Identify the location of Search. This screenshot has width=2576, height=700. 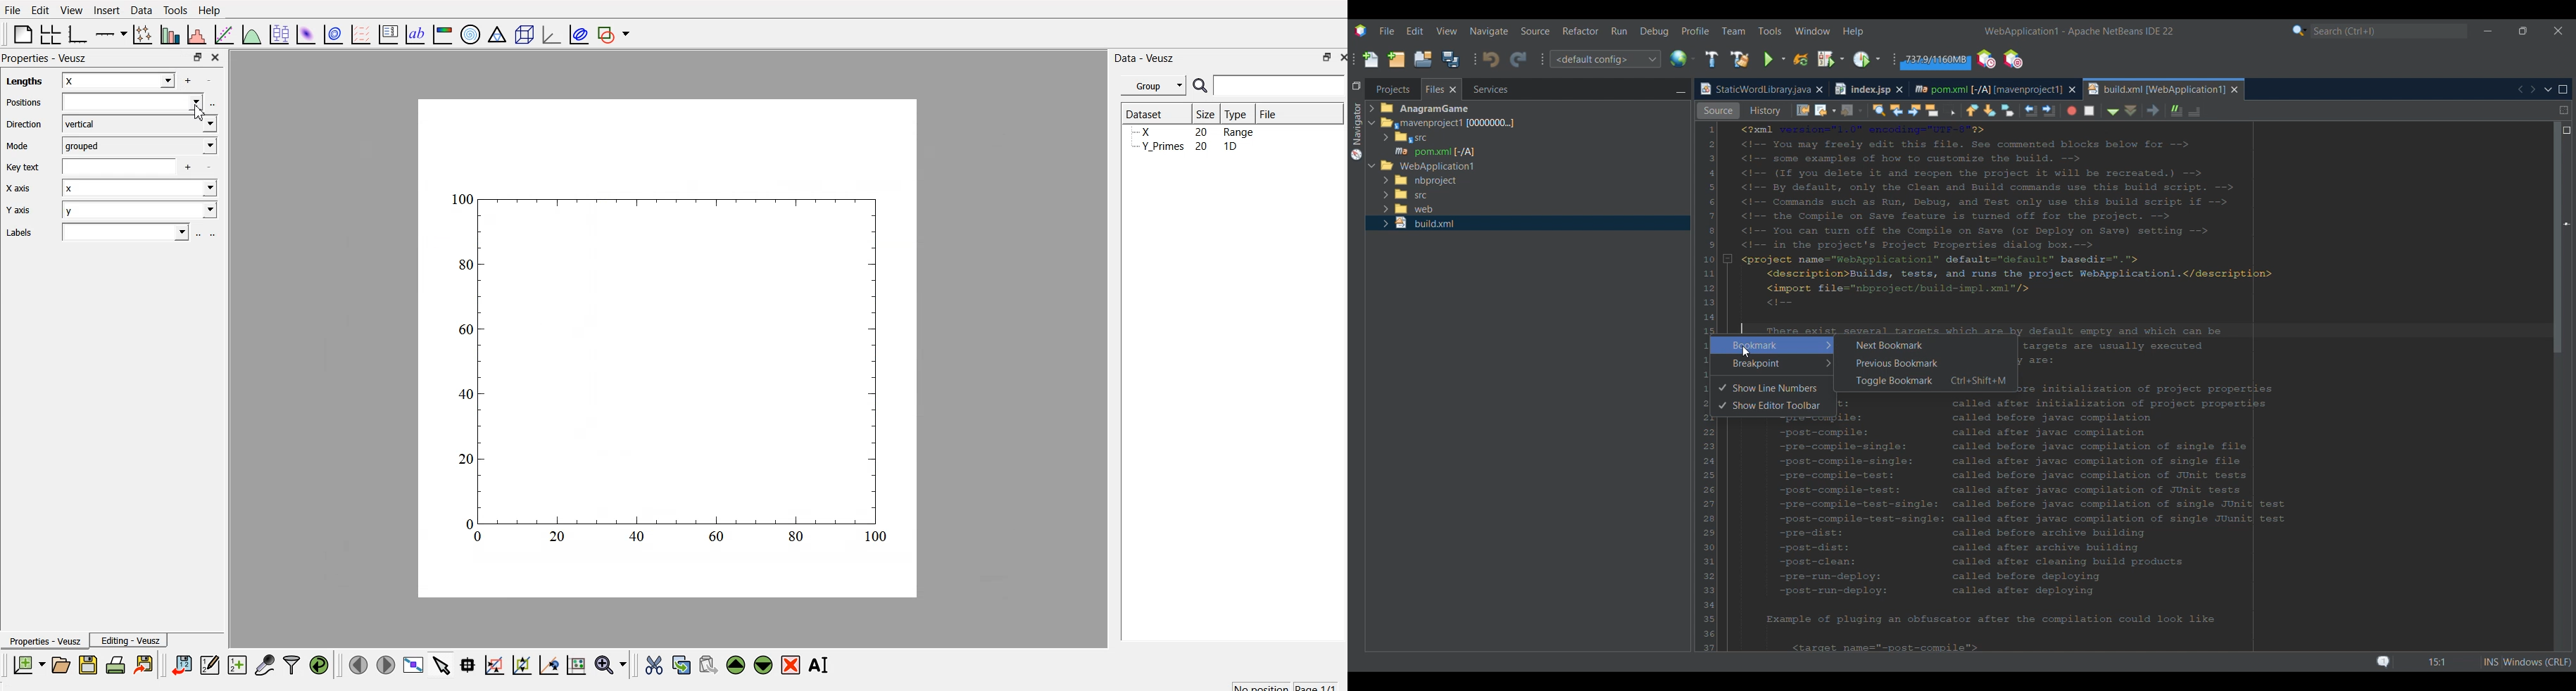
(2390, 31).